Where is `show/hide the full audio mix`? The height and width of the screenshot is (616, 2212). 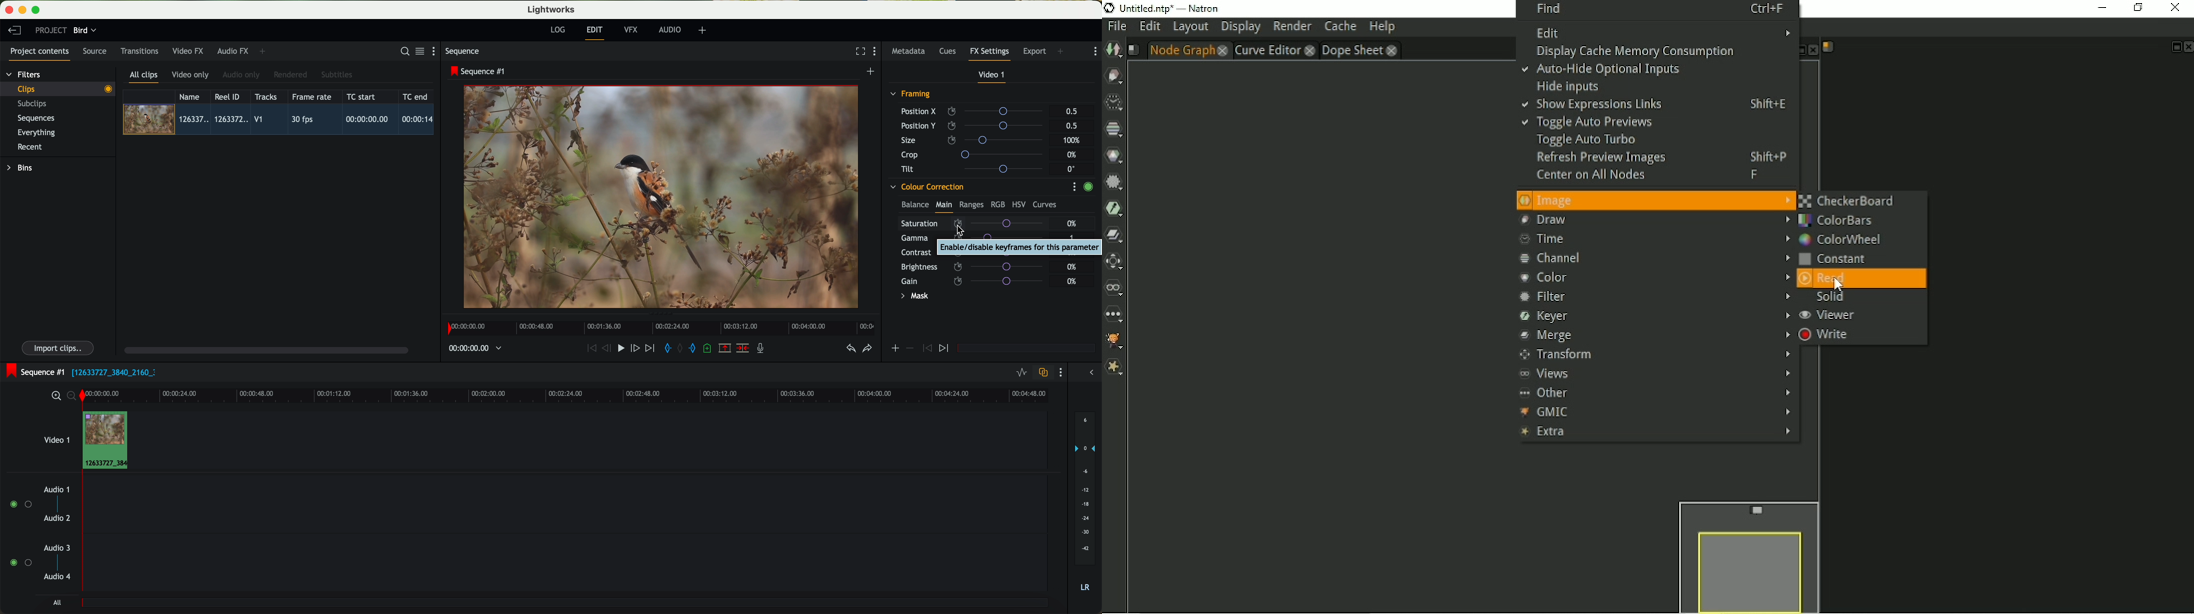
show/hide the full audio mix is located at coordinates (1089, 373).